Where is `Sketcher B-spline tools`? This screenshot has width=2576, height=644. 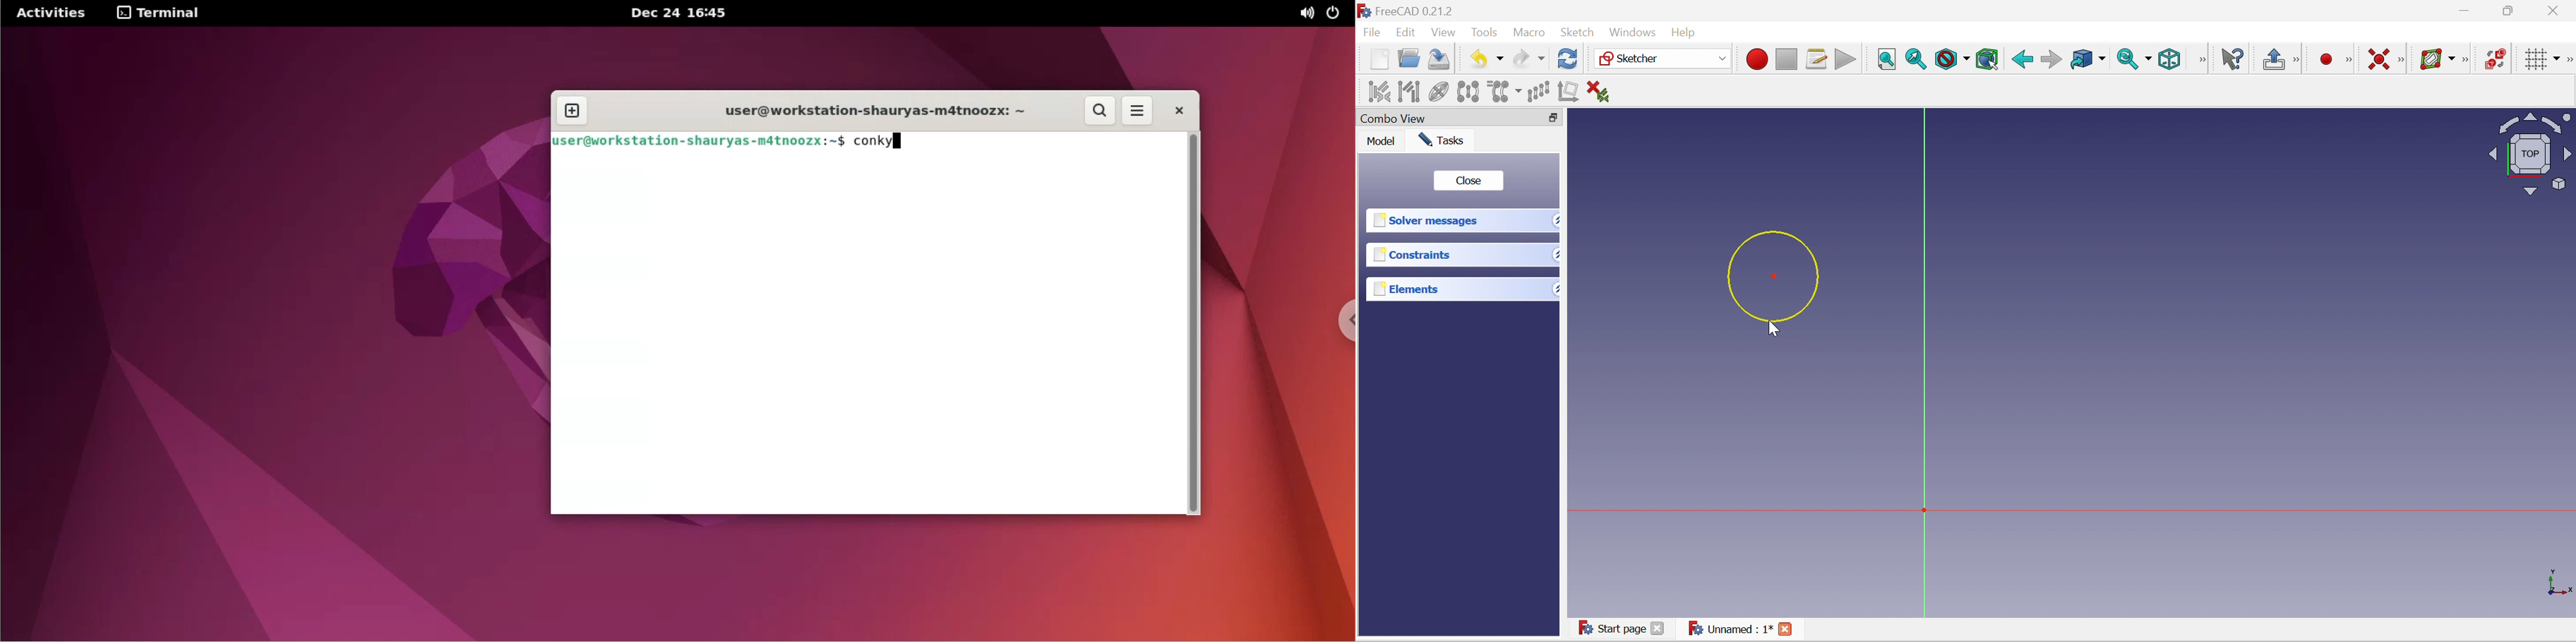
Sketcher B-spline tools is located at coordinates (2469, 60).